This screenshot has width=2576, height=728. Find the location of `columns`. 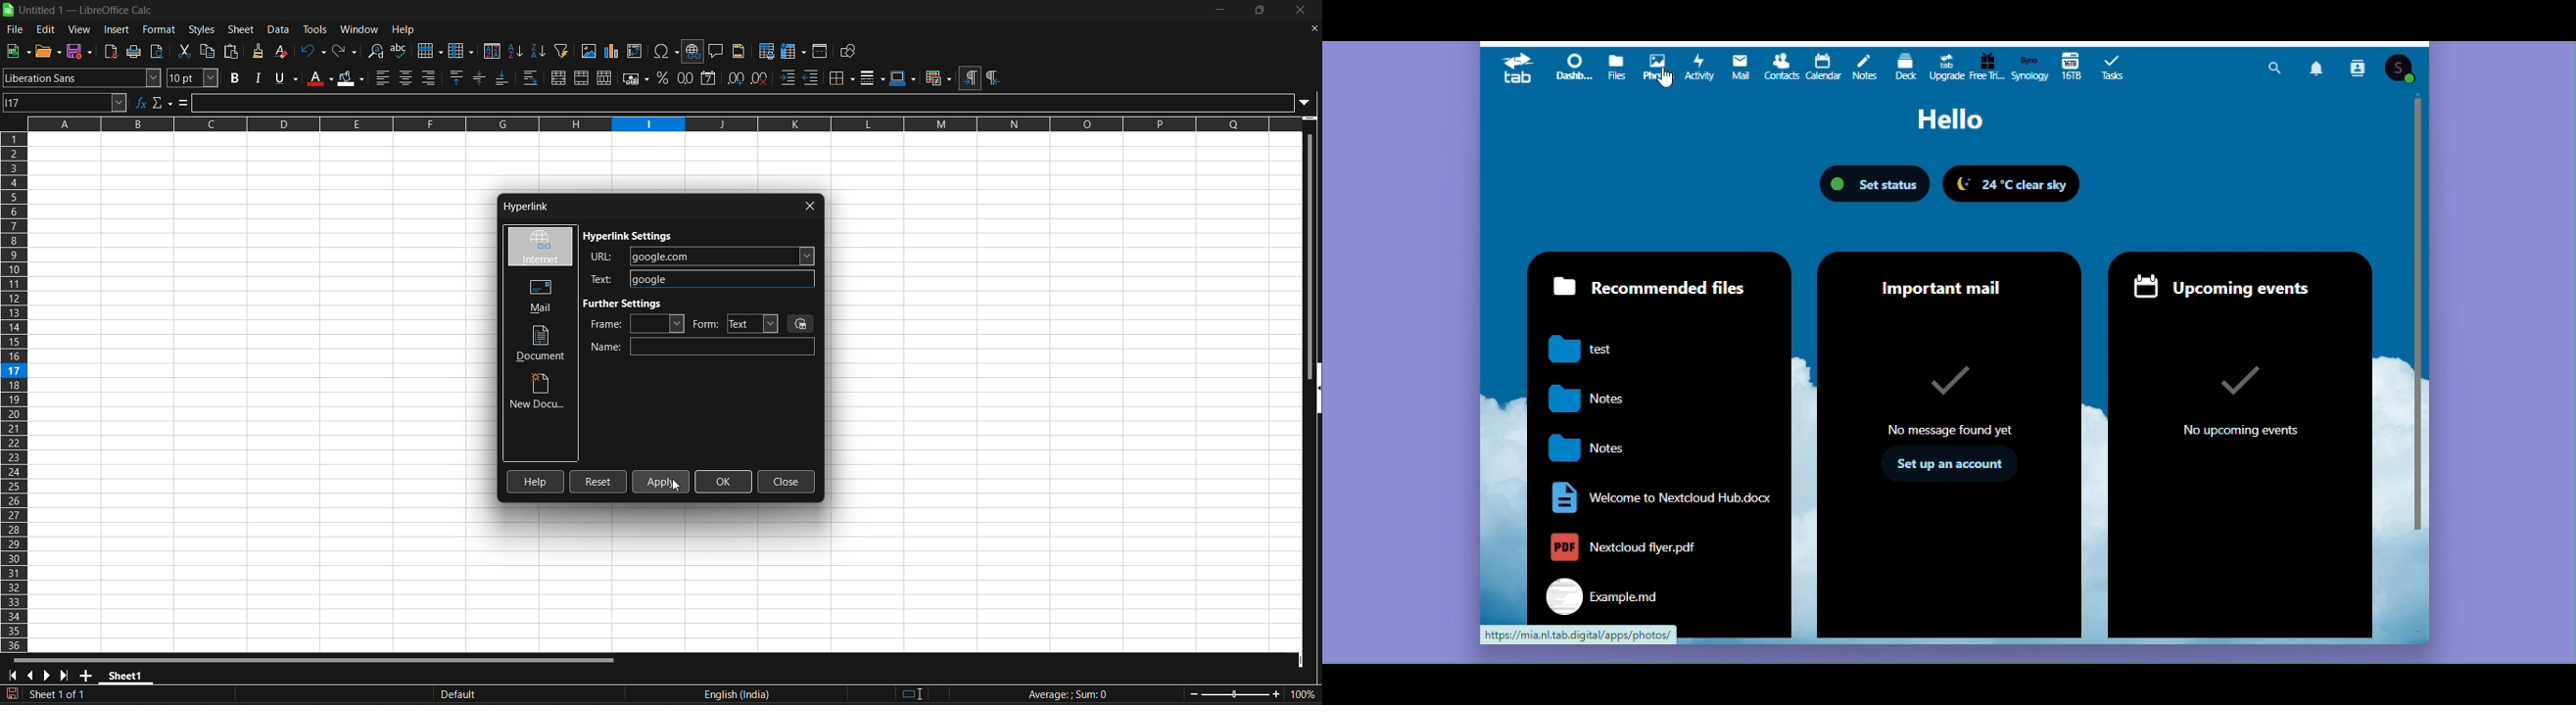

columns is located at coordinates (15, 392).